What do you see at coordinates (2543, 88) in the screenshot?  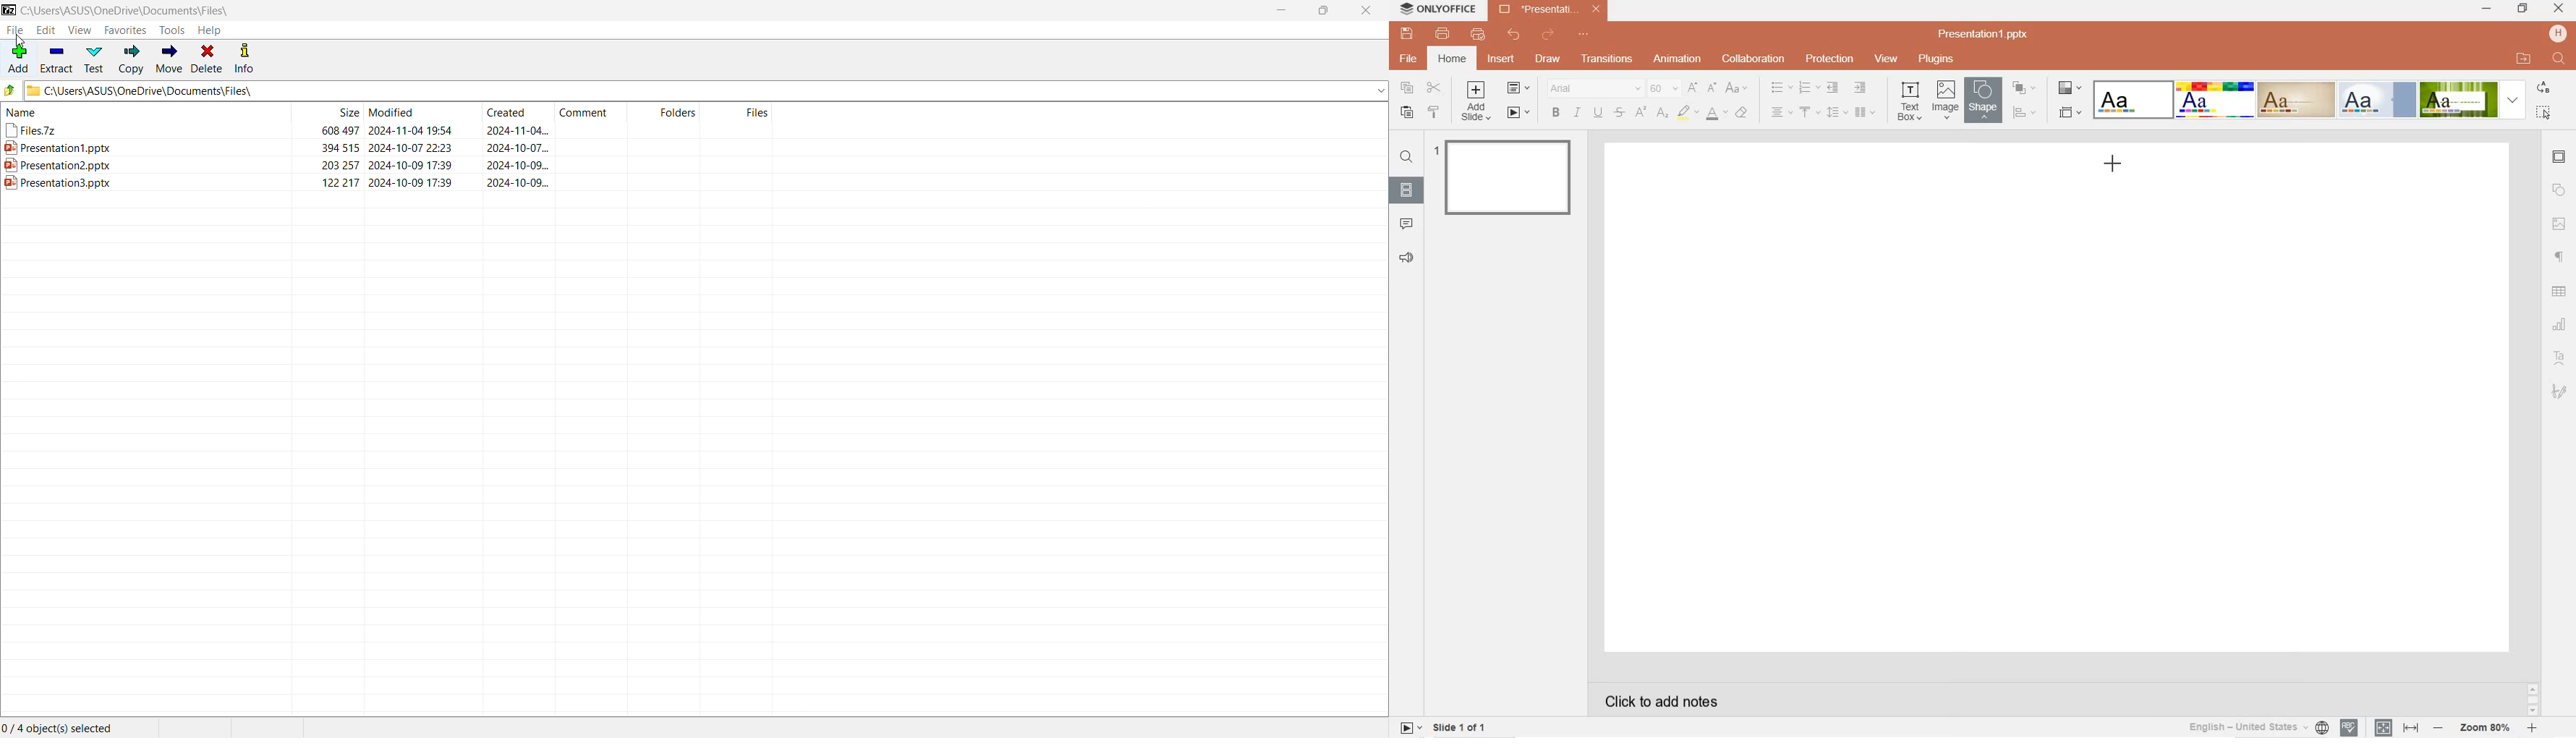 I see `REPLACE` at bounding box center [2543, 88].